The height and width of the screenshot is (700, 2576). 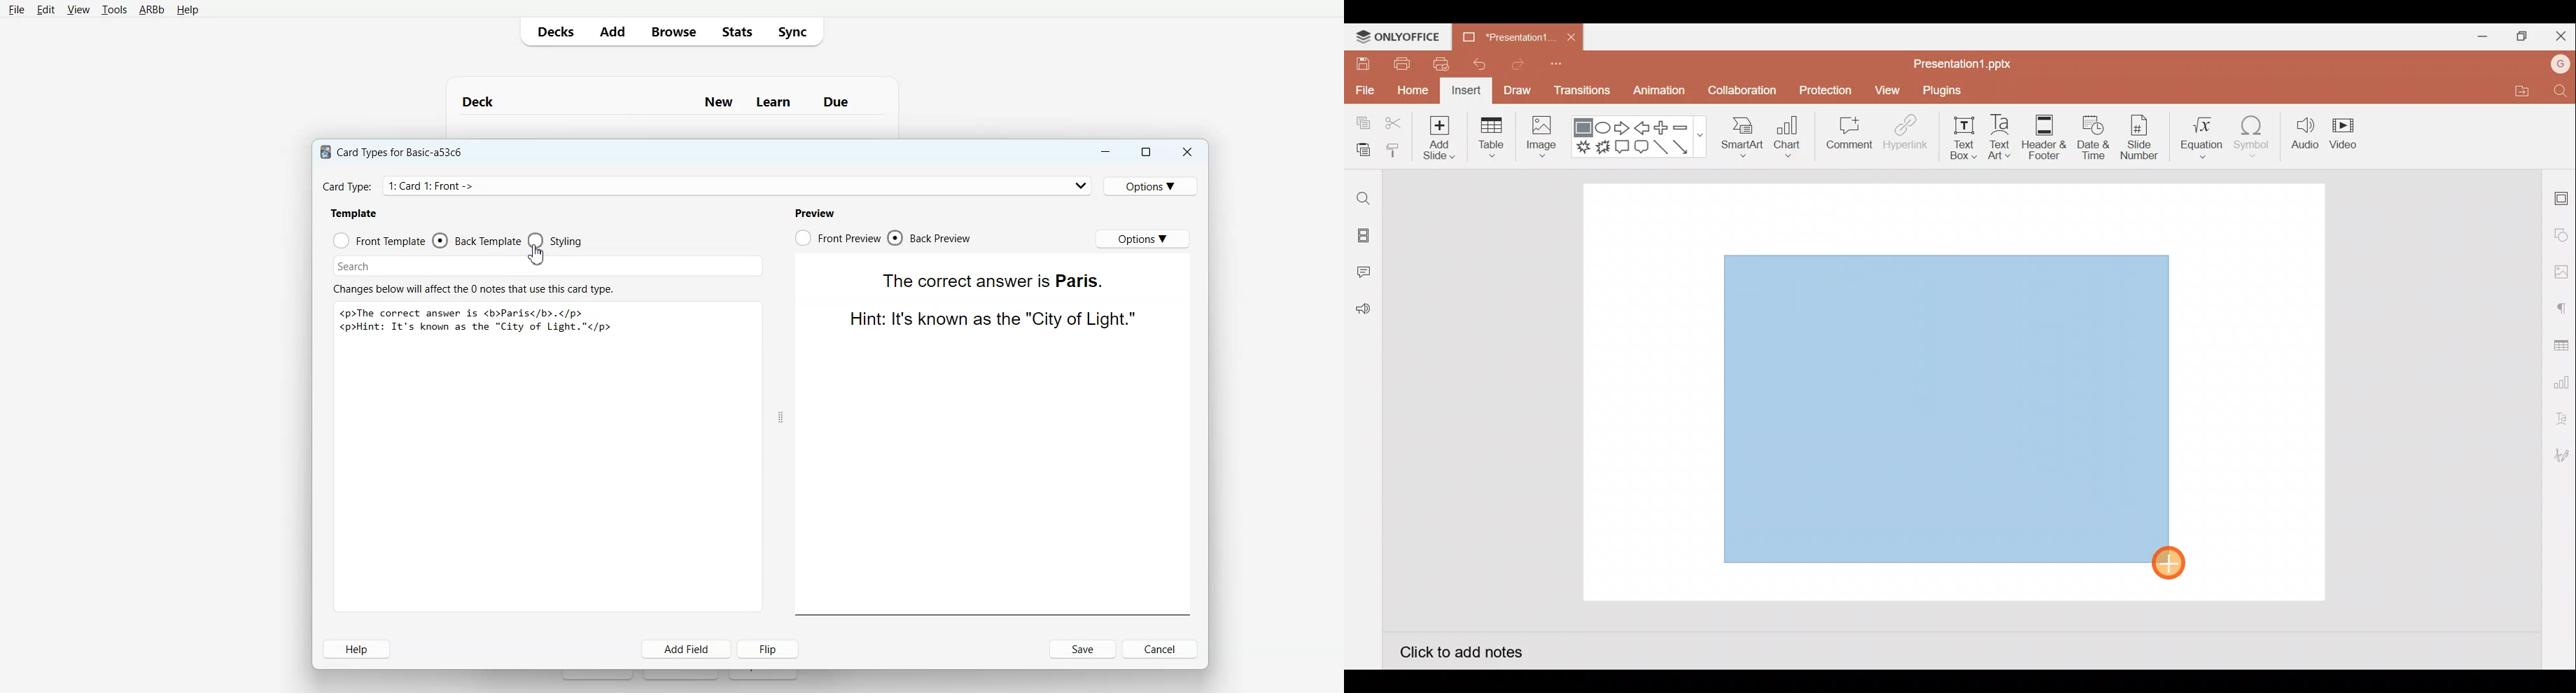 What do you see at coordinates (1688, 147) in the screenshot?
I see `Arrow` at bounding box center [1688, 147].